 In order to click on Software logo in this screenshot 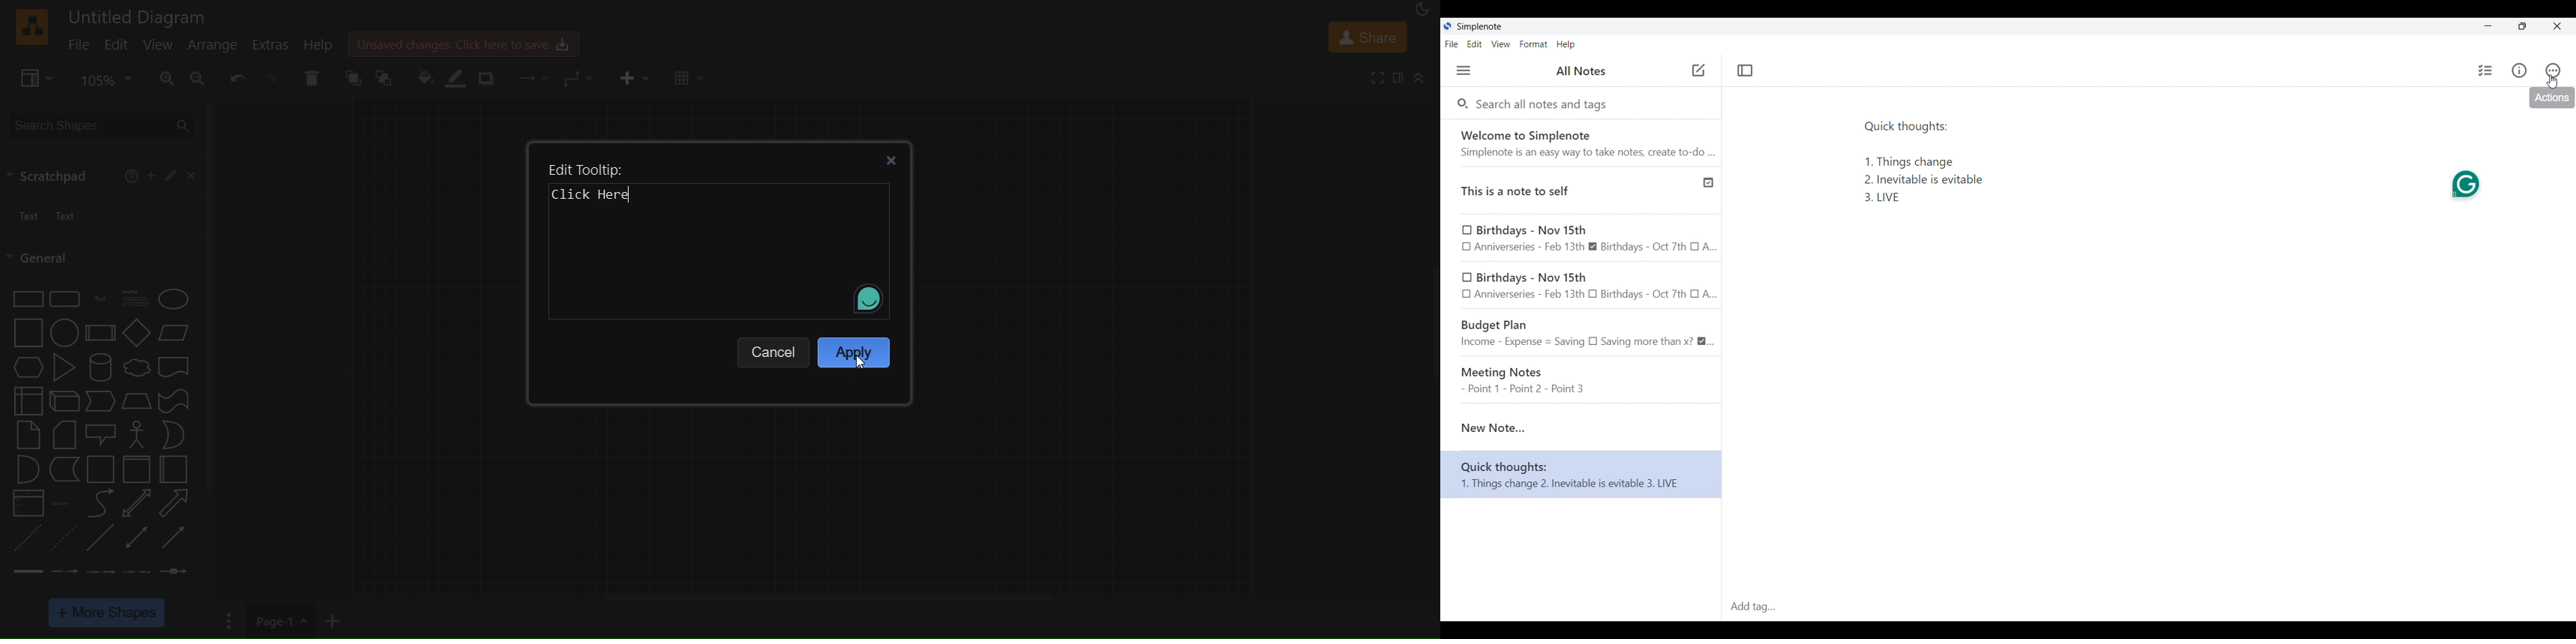, I will do `click(1448, 26)`.